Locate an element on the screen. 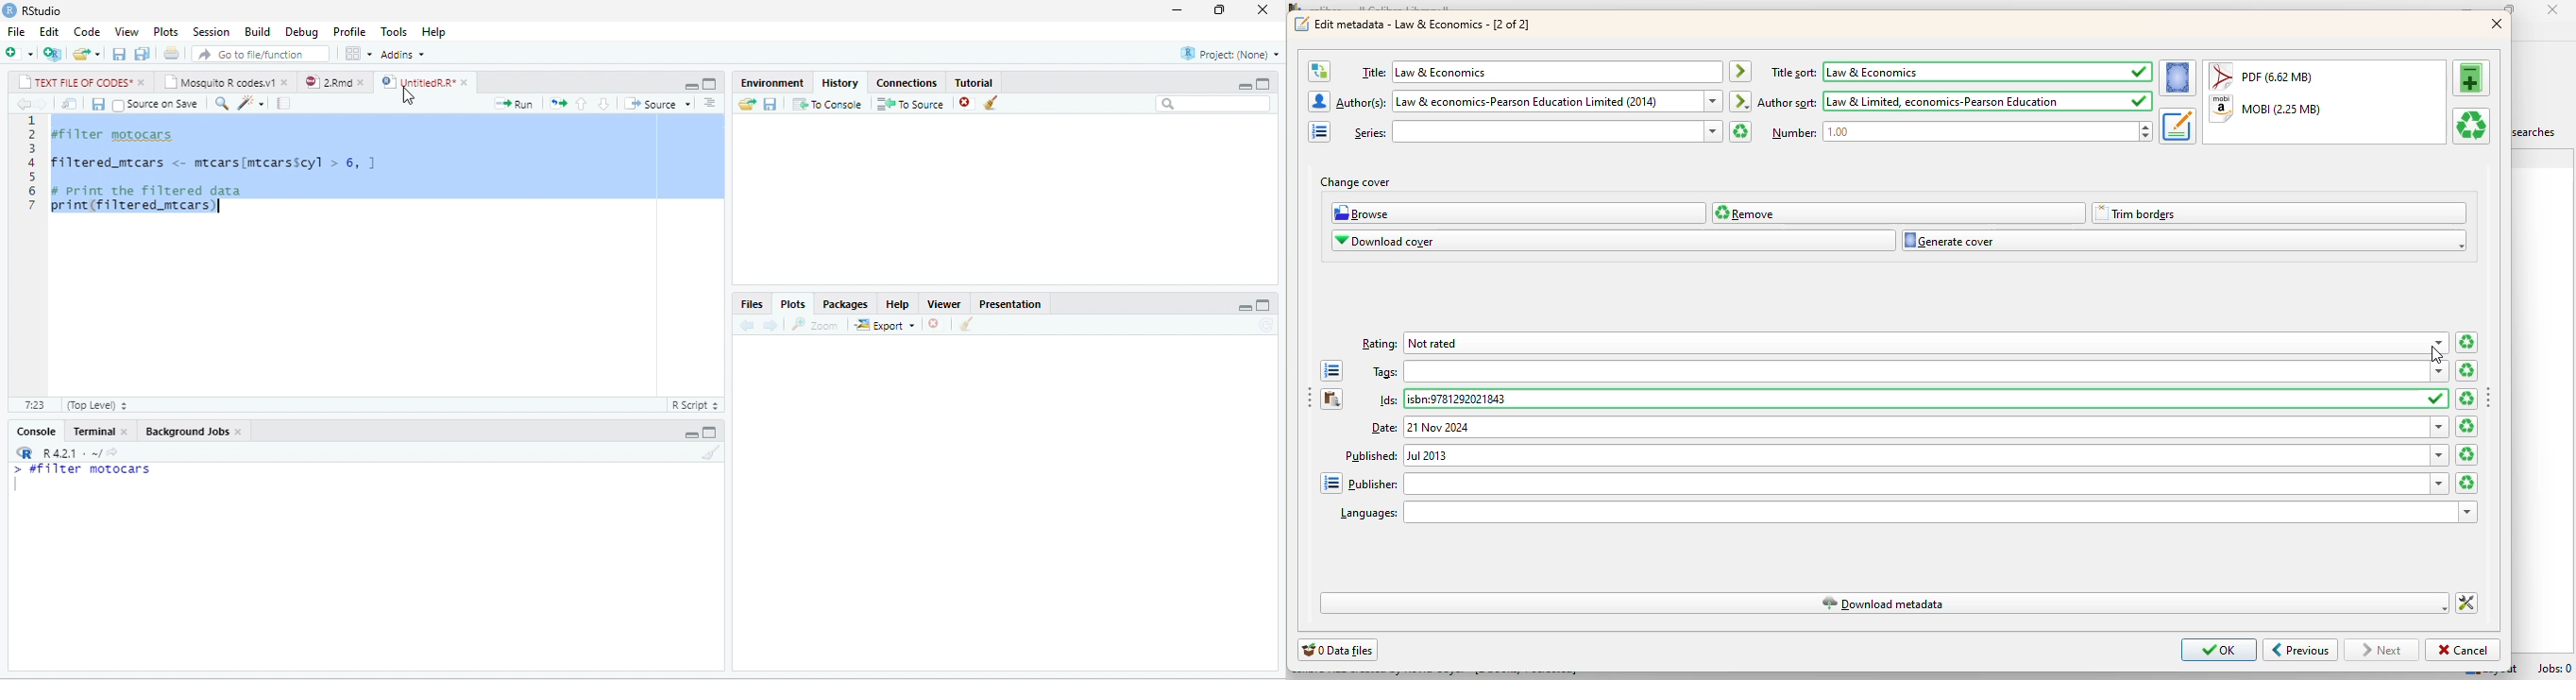  Presentation is located at coordinates (1009, 304).